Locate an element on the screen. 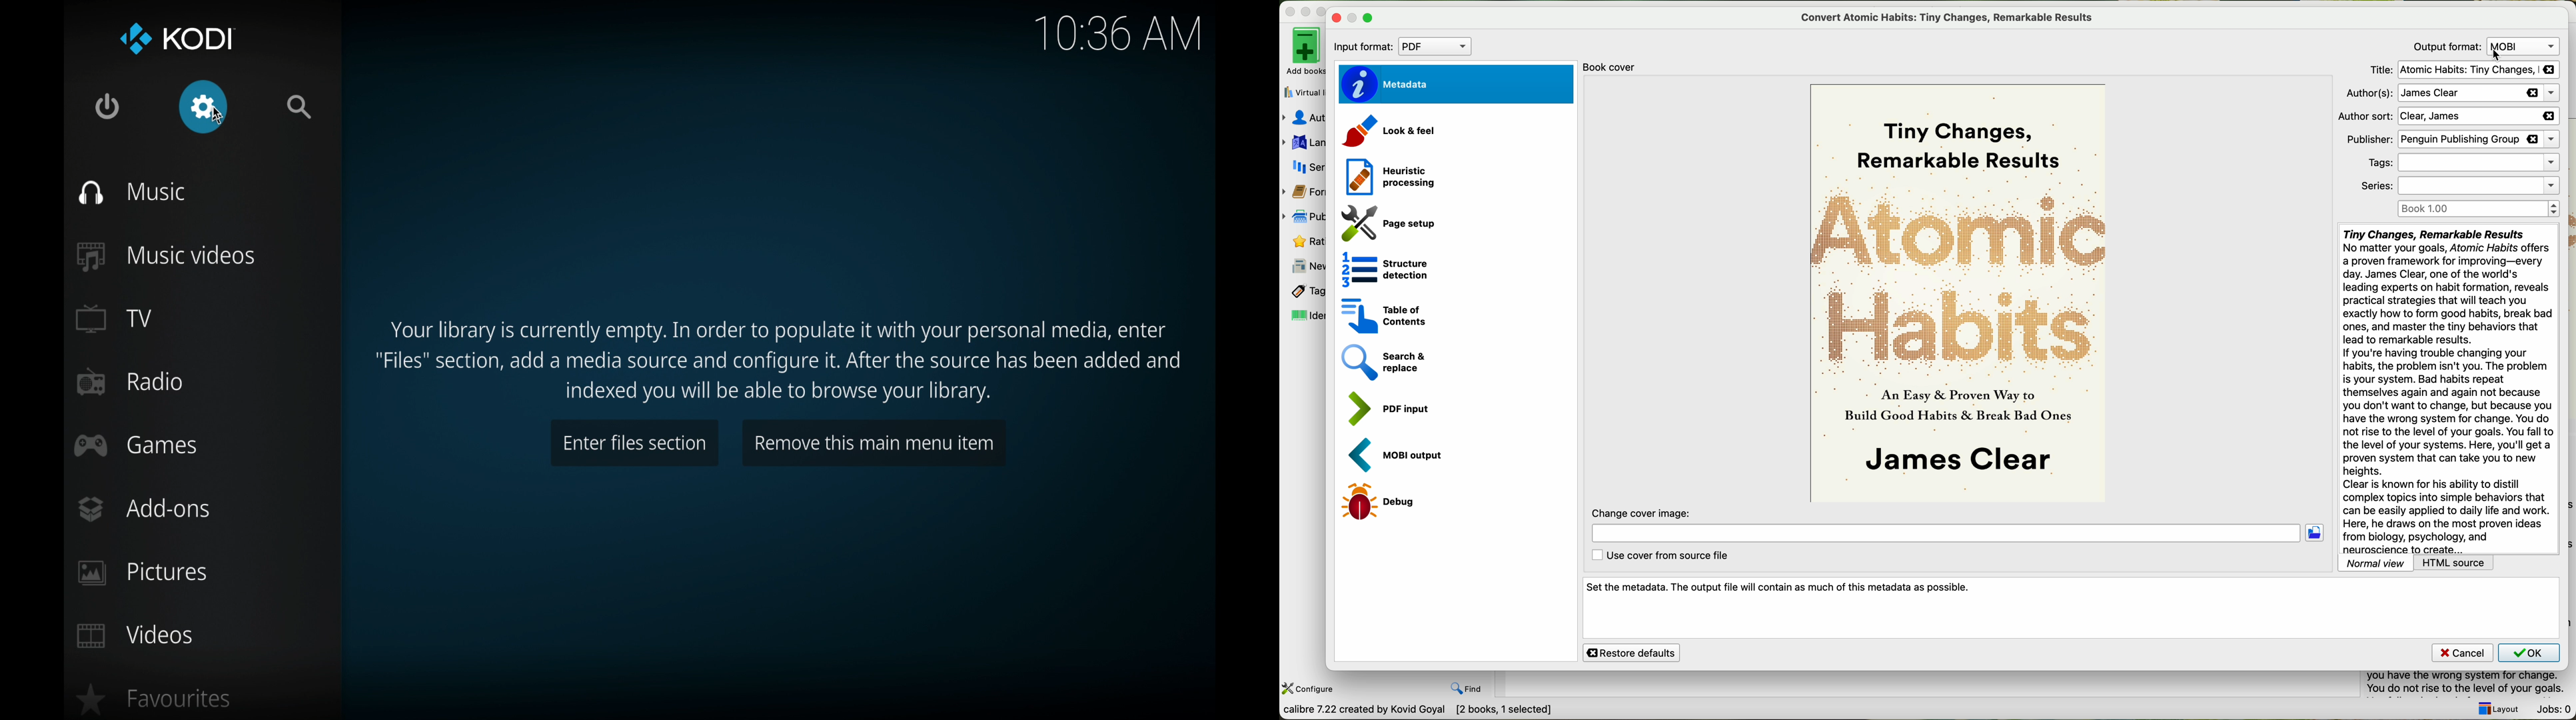 This screenshot has height=728, width=2576. add-ons is located at coordinates (144, 508).